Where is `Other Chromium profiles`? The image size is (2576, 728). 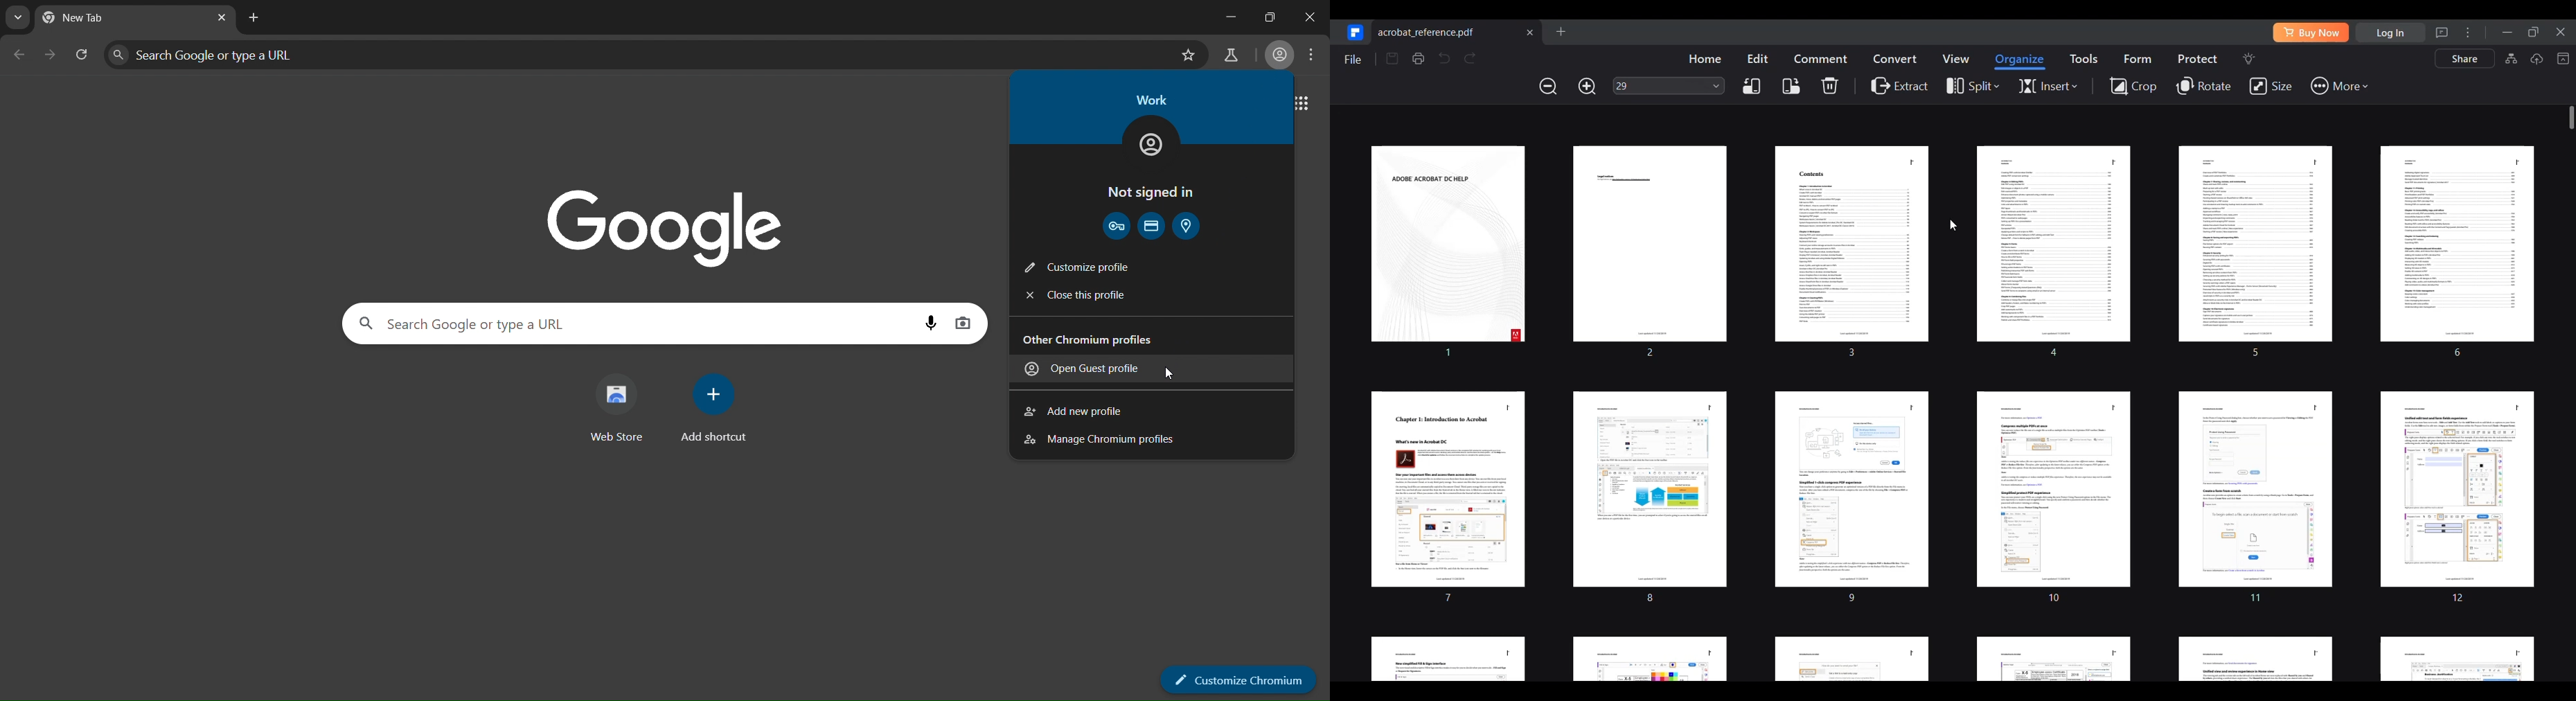 Other Chromium profiles is located at coordinates (1090, 340).